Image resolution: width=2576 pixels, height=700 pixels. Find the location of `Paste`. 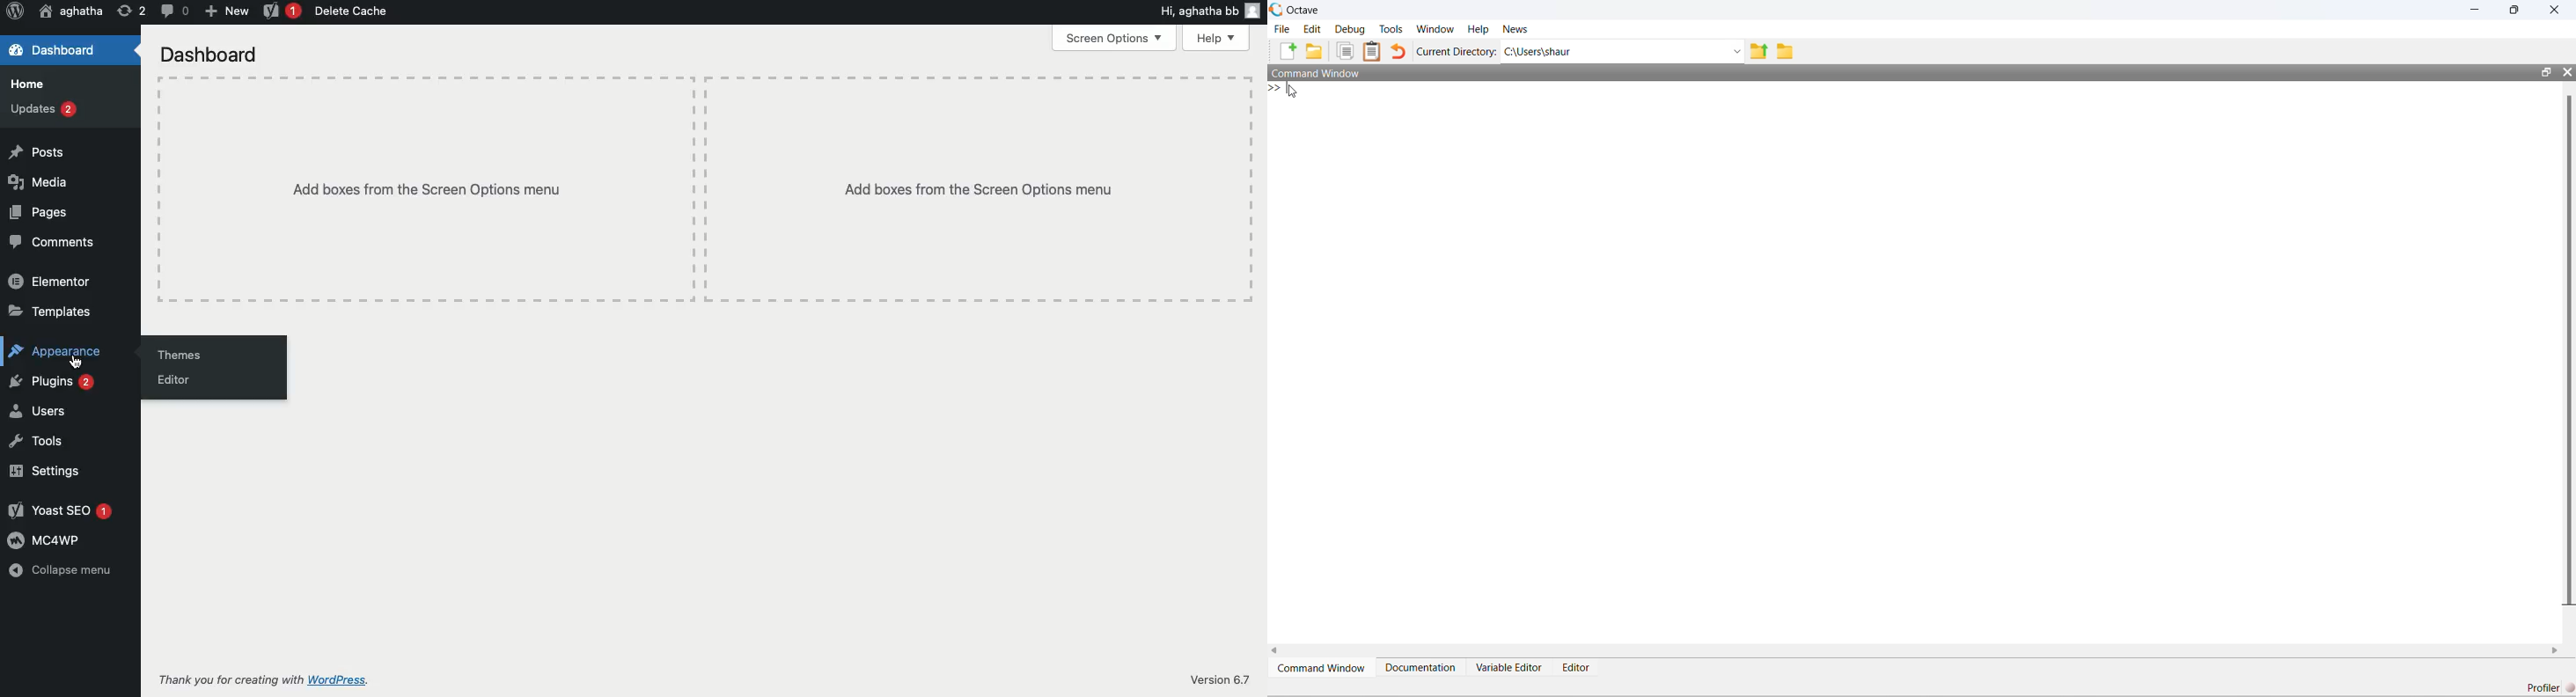

Paste is located at coordinates (1372, 52).